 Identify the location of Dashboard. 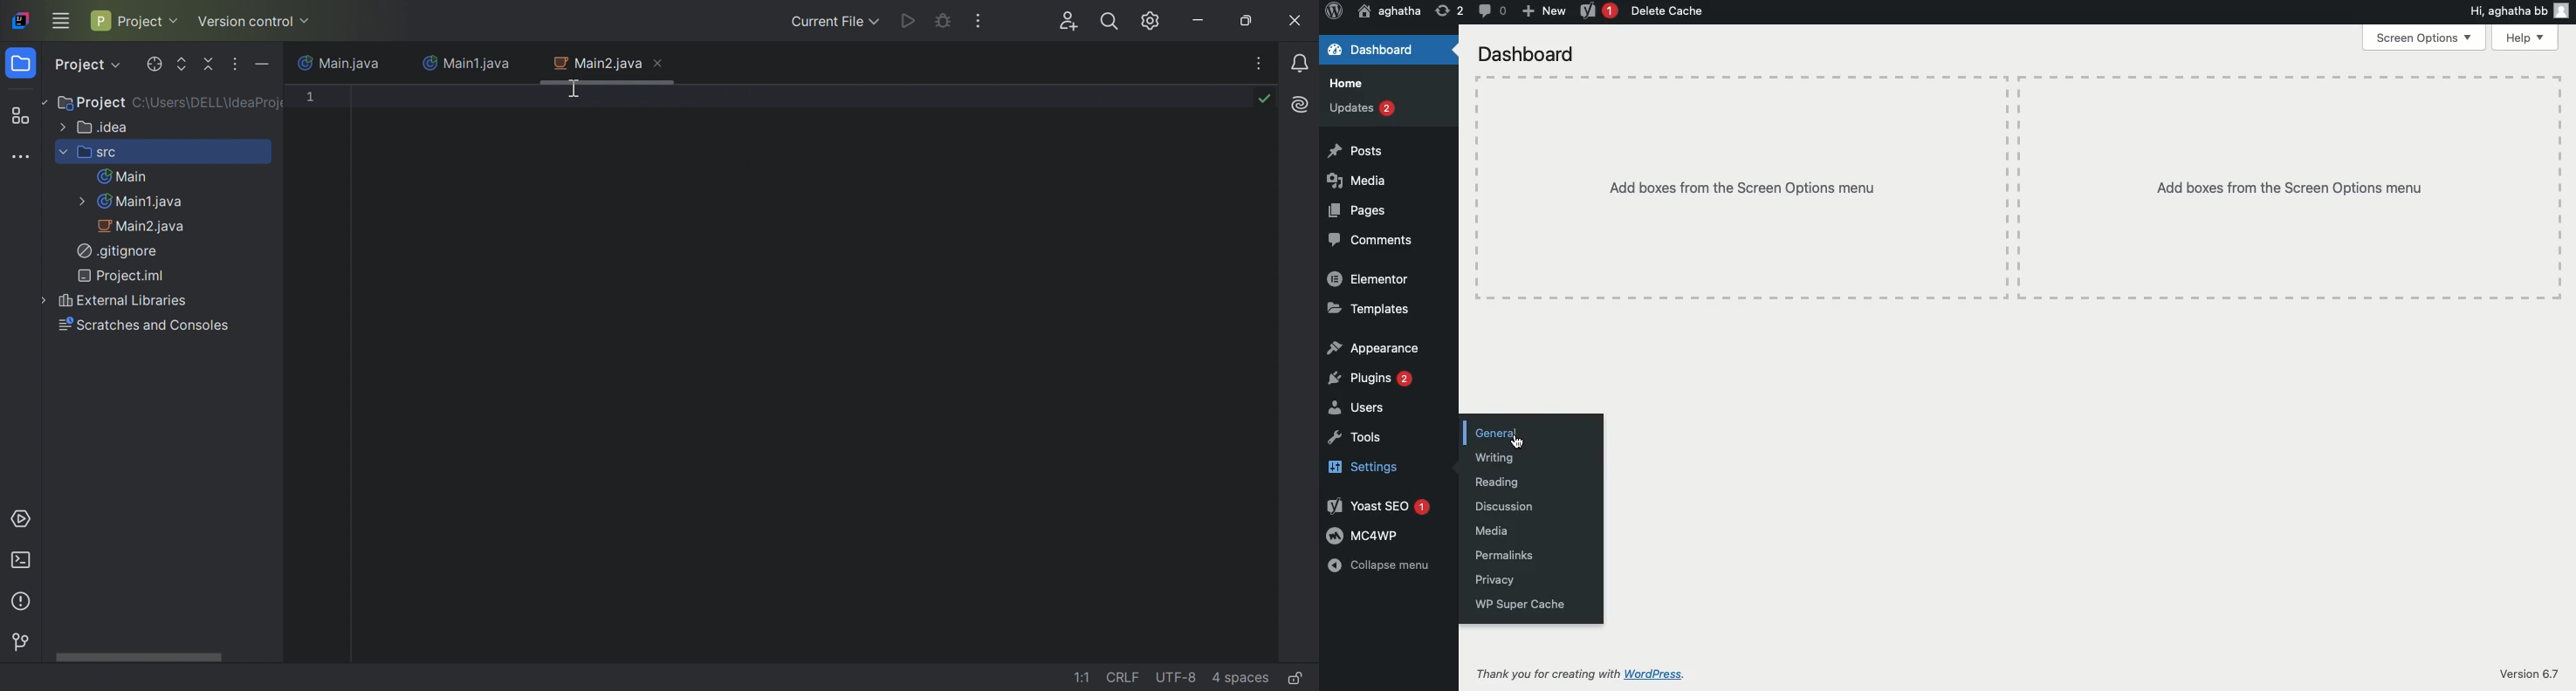
(1371, 51).